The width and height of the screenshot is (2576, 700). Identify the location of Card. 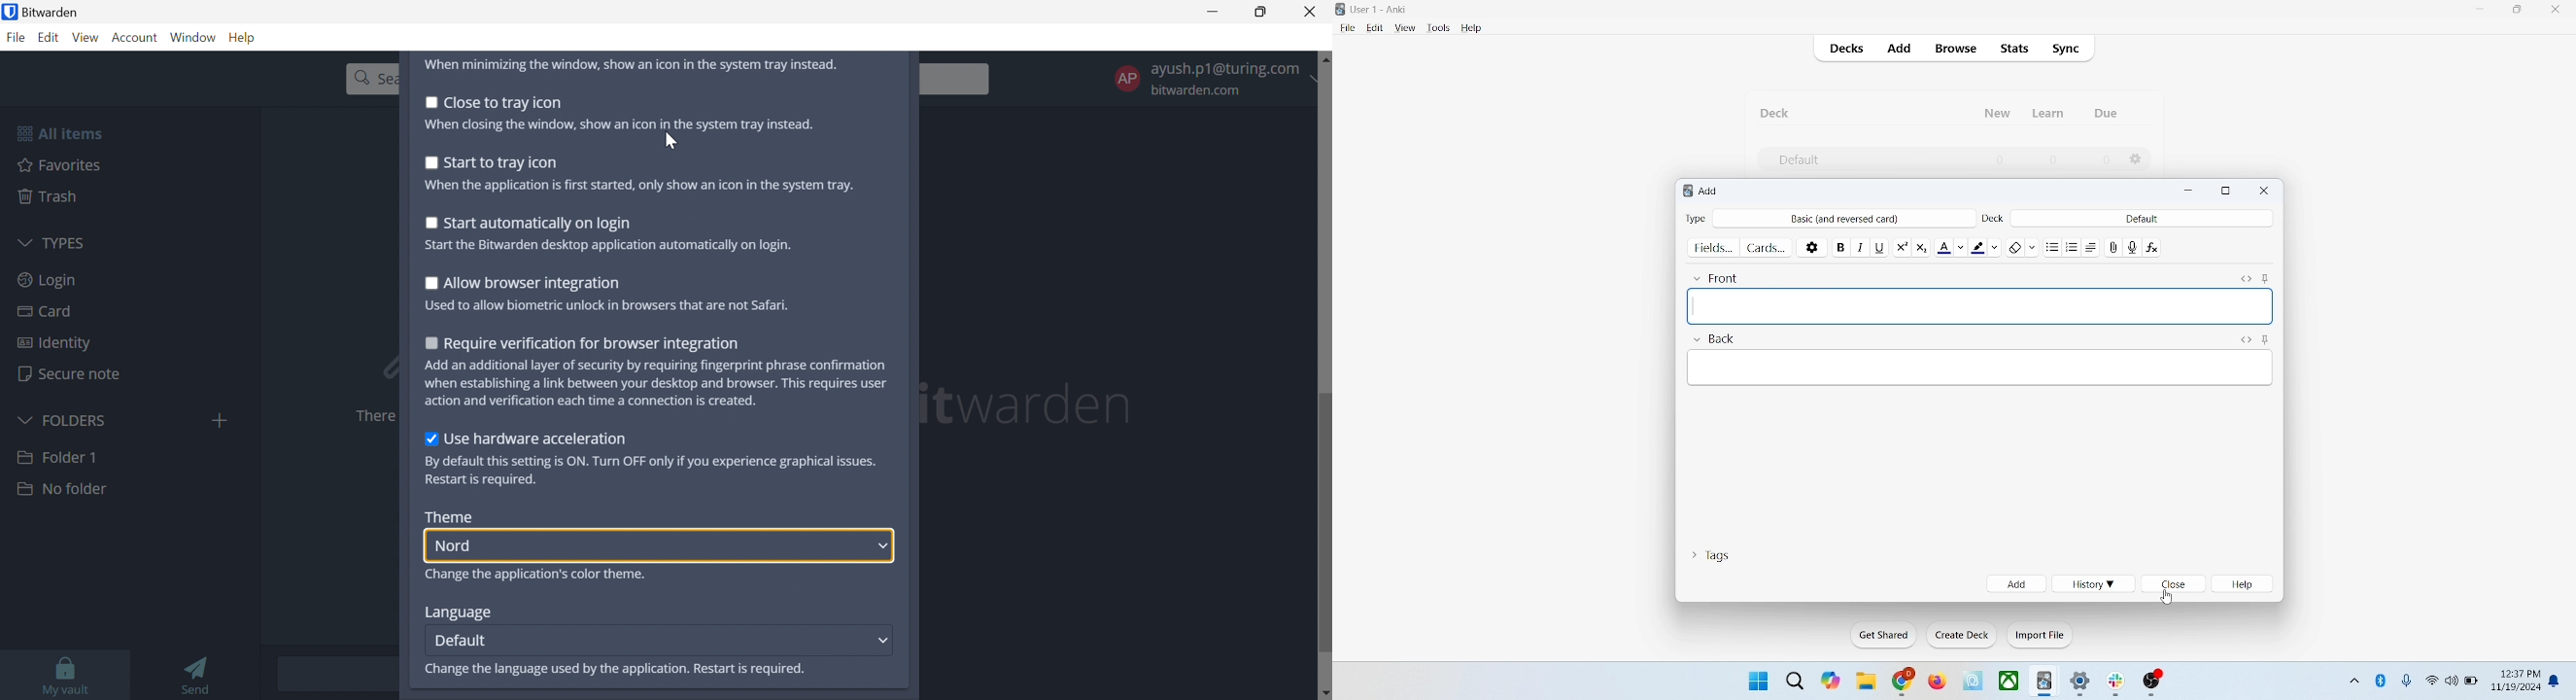
(47, 312).